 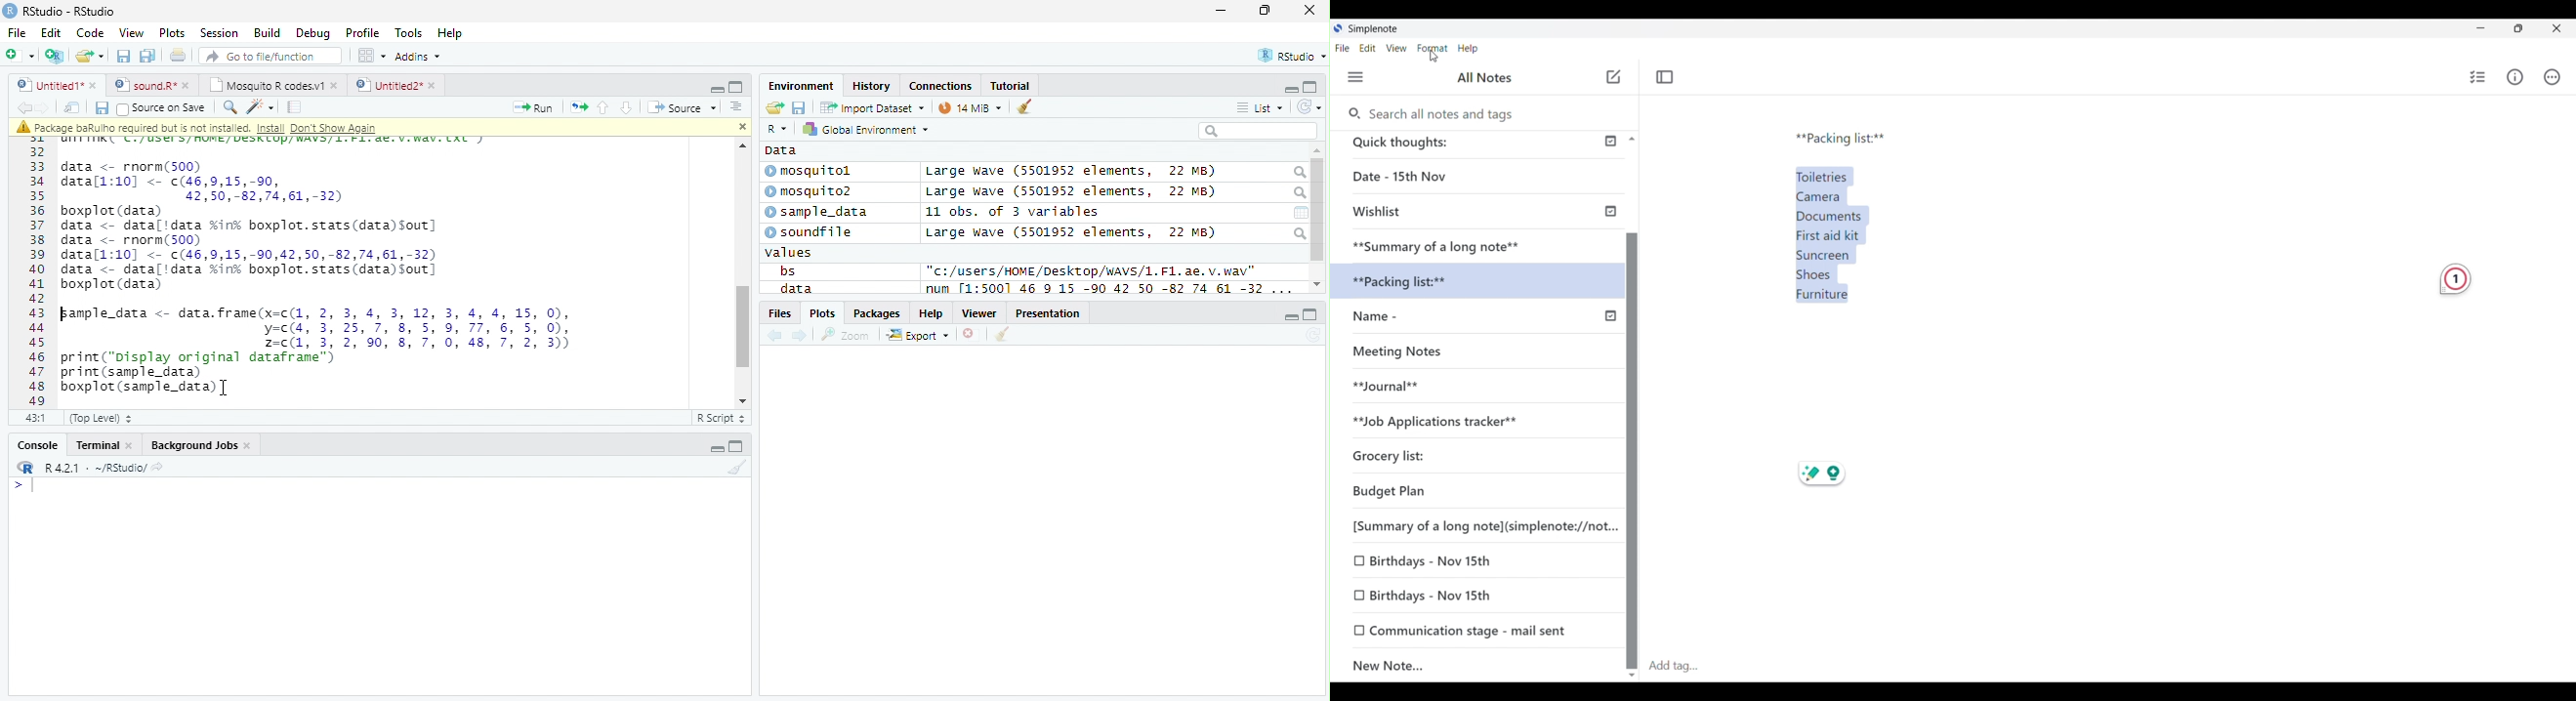 What do you see at coordinates (1453, 144) in the screenshot?
I see `Quick thoughts` at bounding box center [1453, 144].